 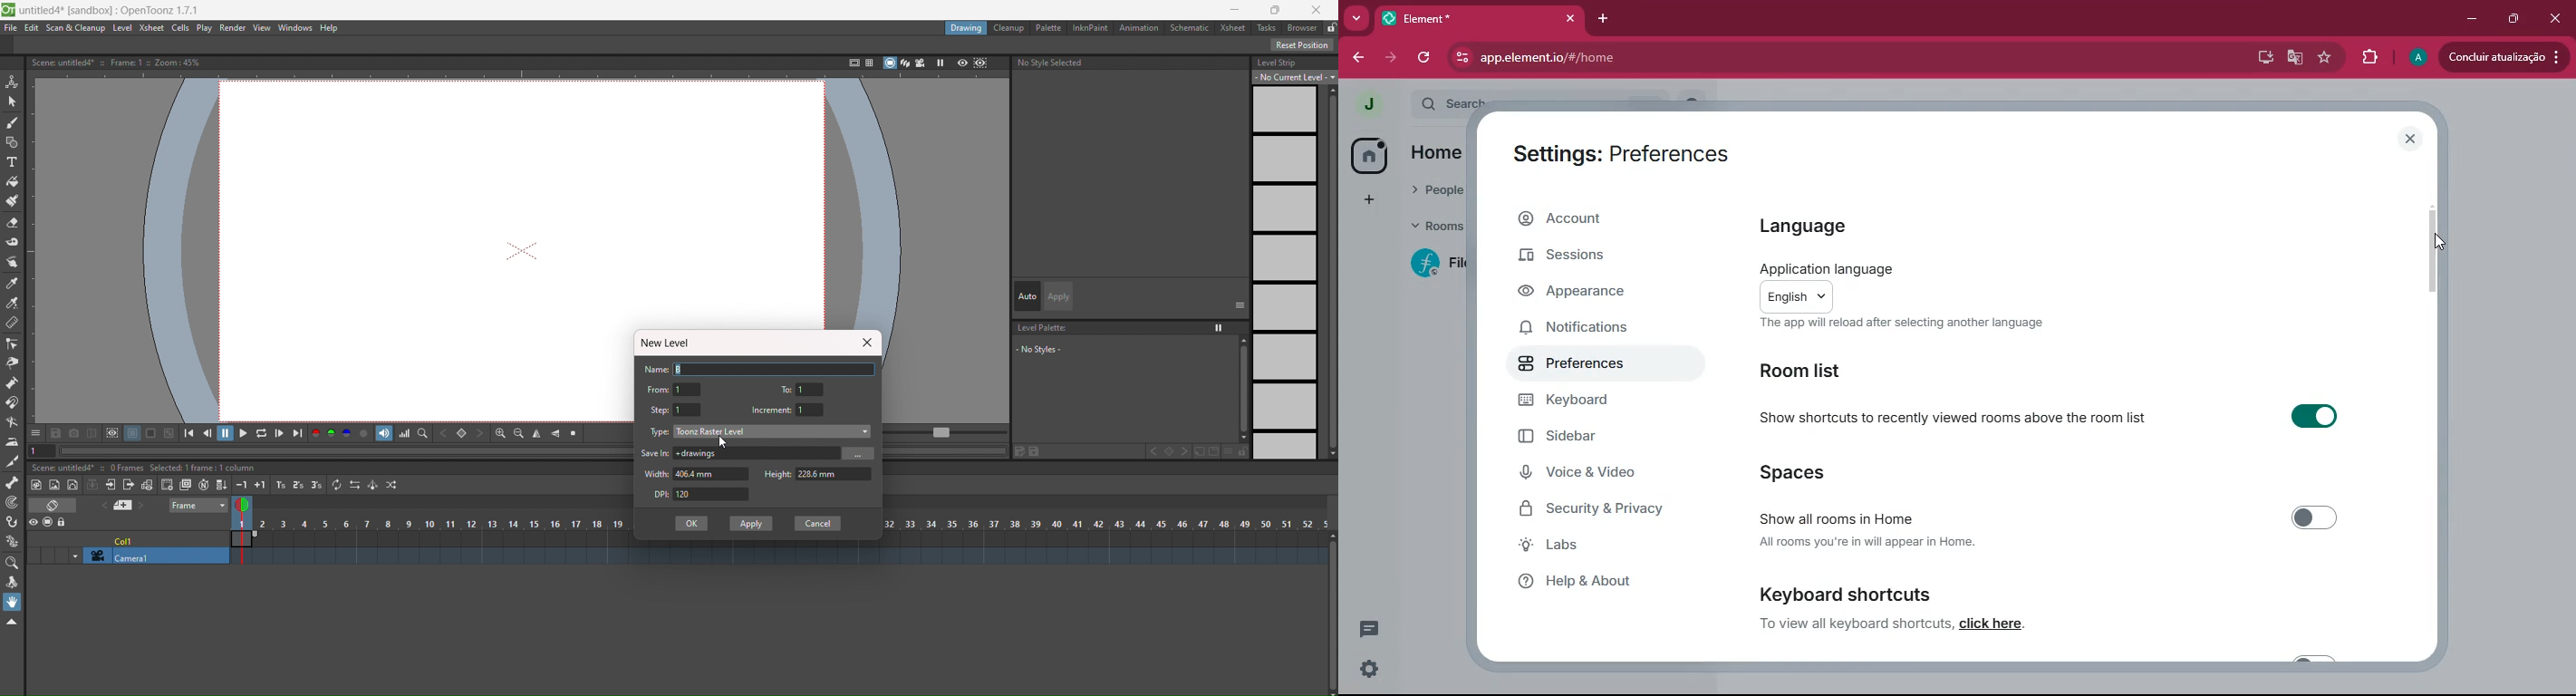 I want to click on room list, so click(x=1819, y=373).